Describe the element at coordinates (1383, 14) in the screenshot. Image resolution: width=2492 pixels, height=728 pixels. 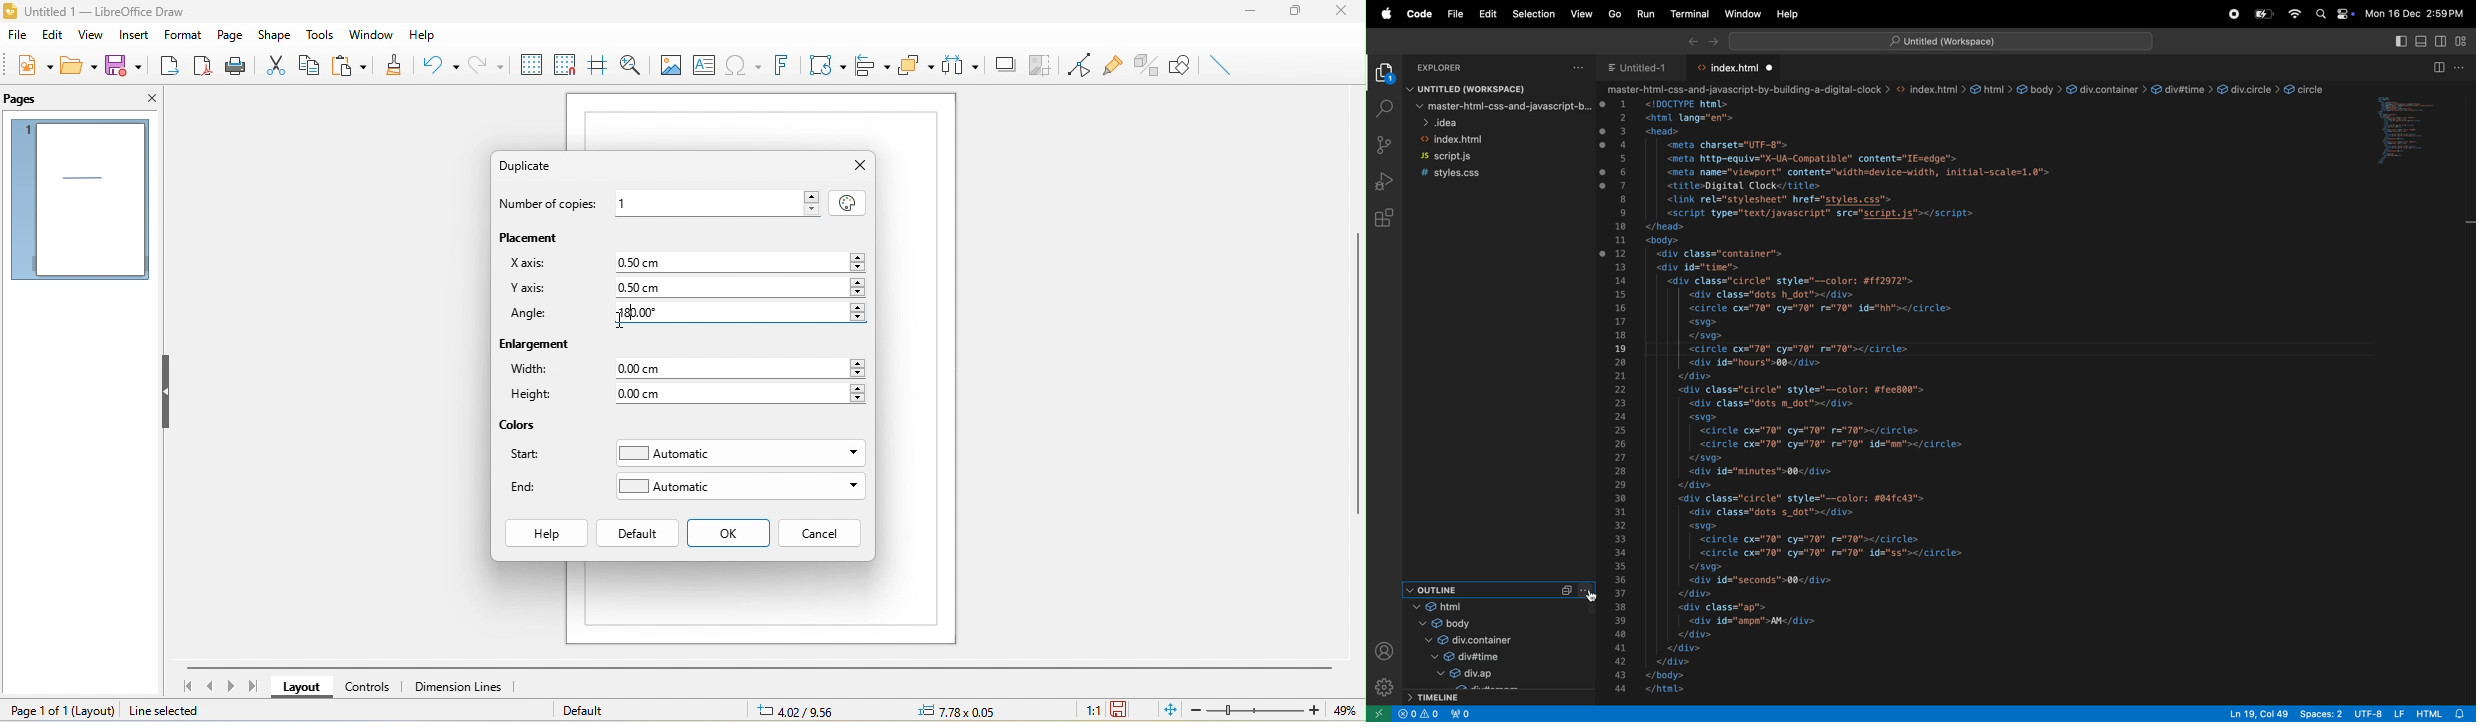
I see `apple menu` at that location.